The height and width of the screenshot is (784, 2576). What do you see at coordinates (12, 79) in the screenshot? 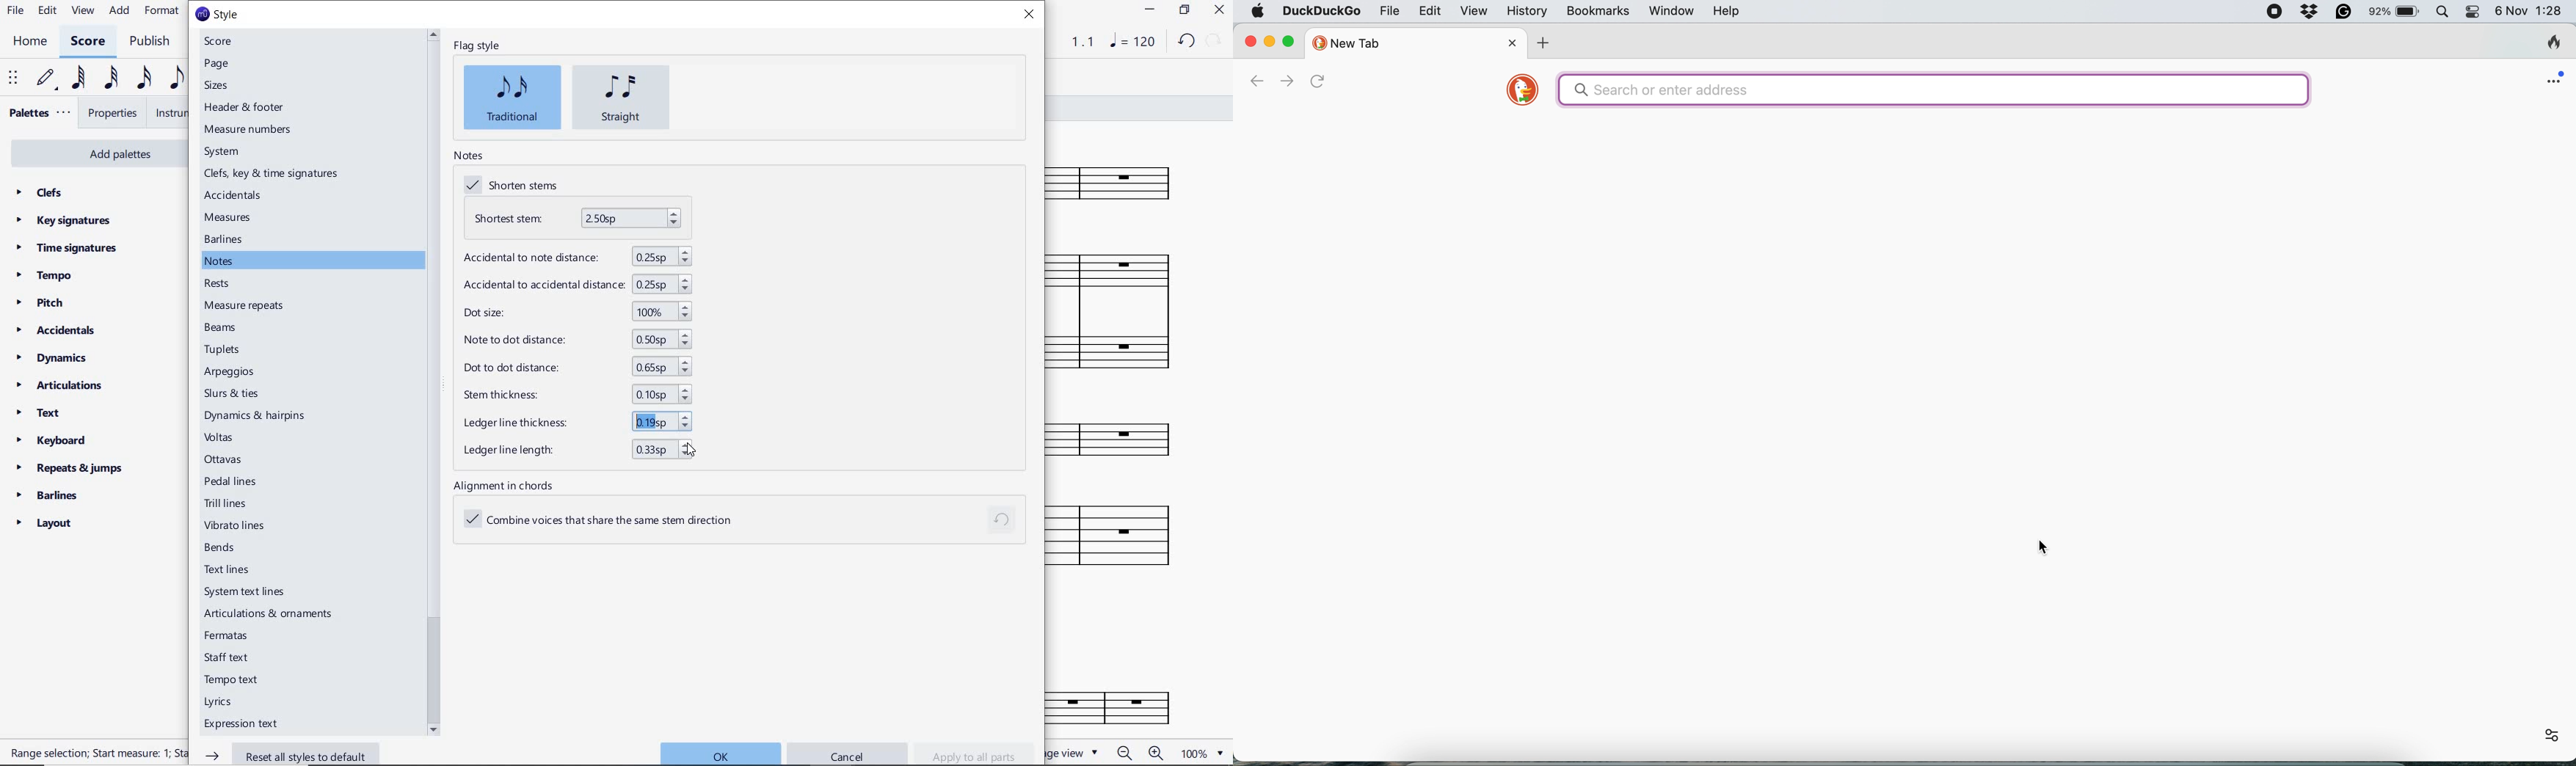
I see `select to move` at bounding box center [12, 79].